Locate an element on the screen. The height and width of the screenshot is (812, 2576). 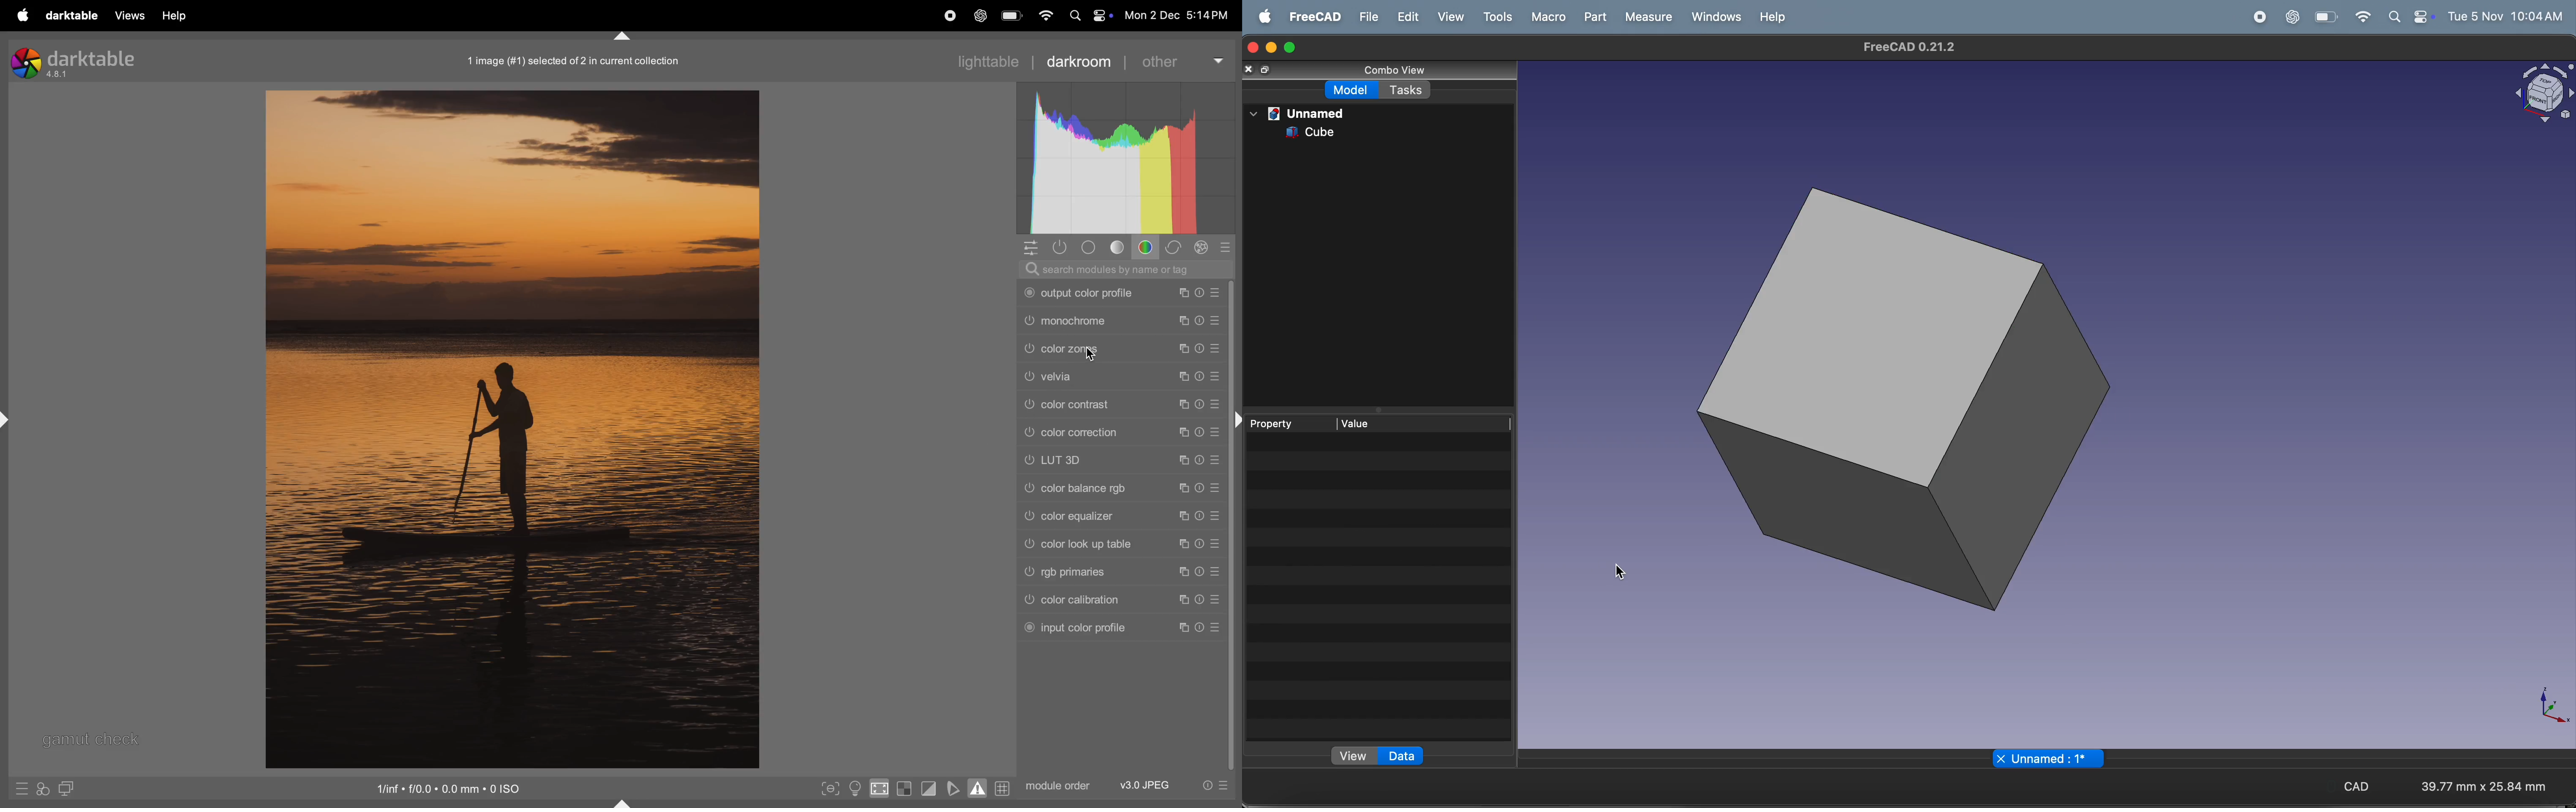
minimize is located at coordinates (1273, 47).